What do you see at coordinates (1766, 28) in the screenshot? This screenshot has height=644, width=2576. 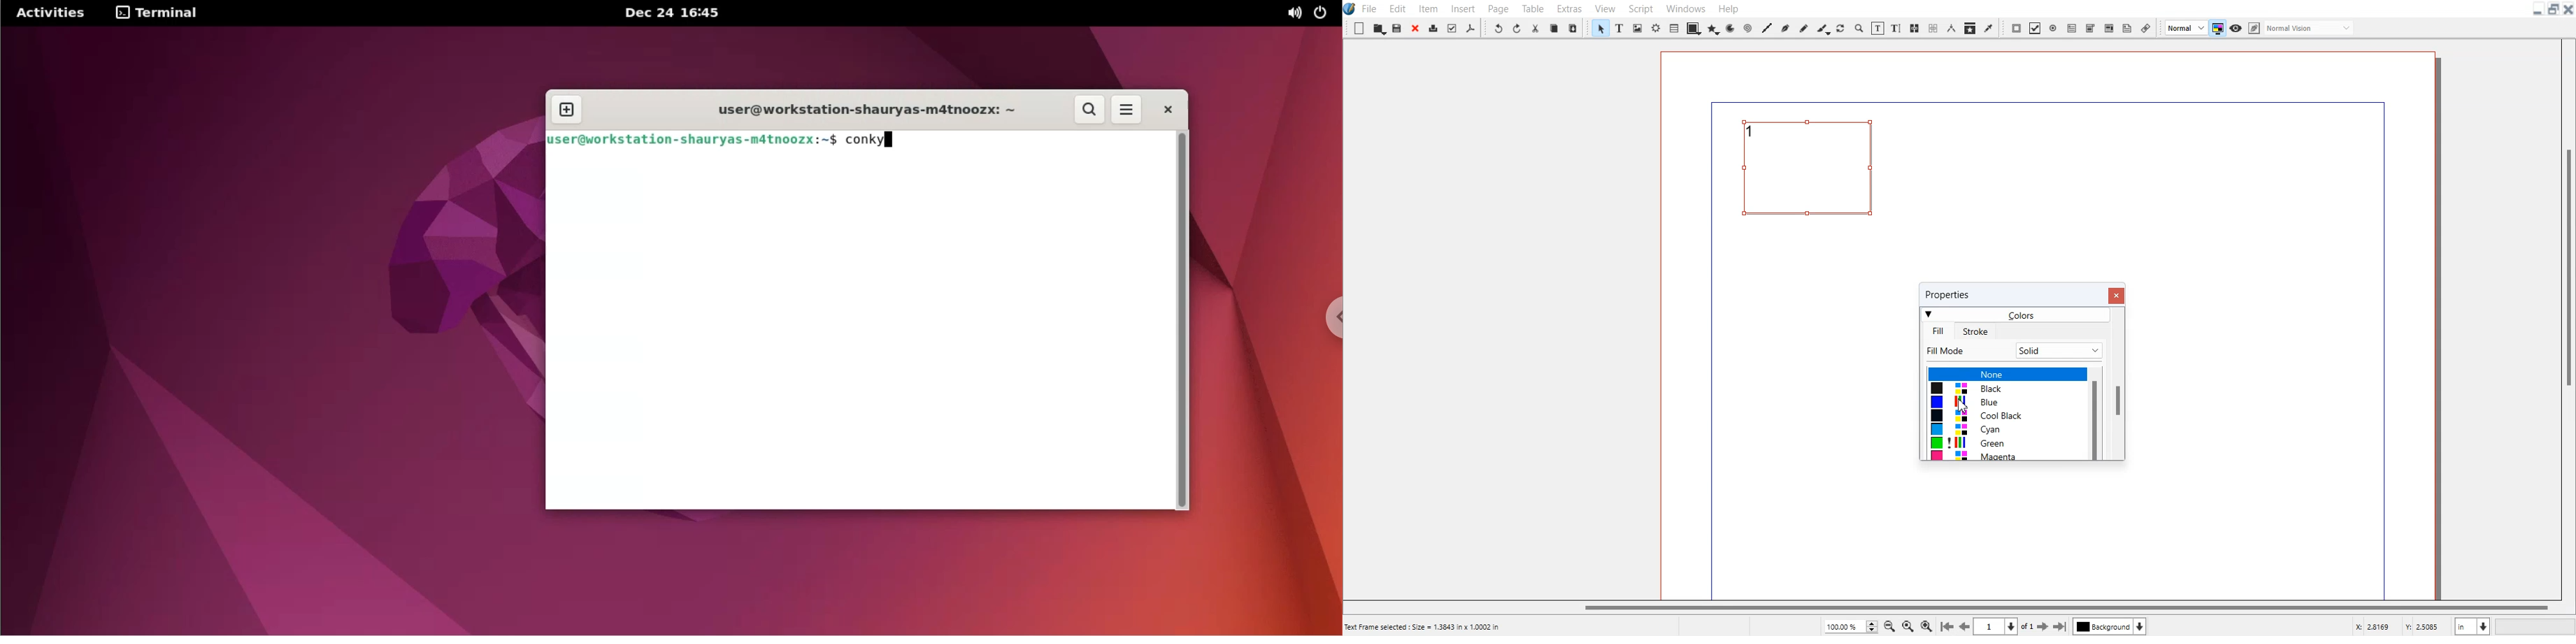 I see `Line` at bounding box center [1766, 28].